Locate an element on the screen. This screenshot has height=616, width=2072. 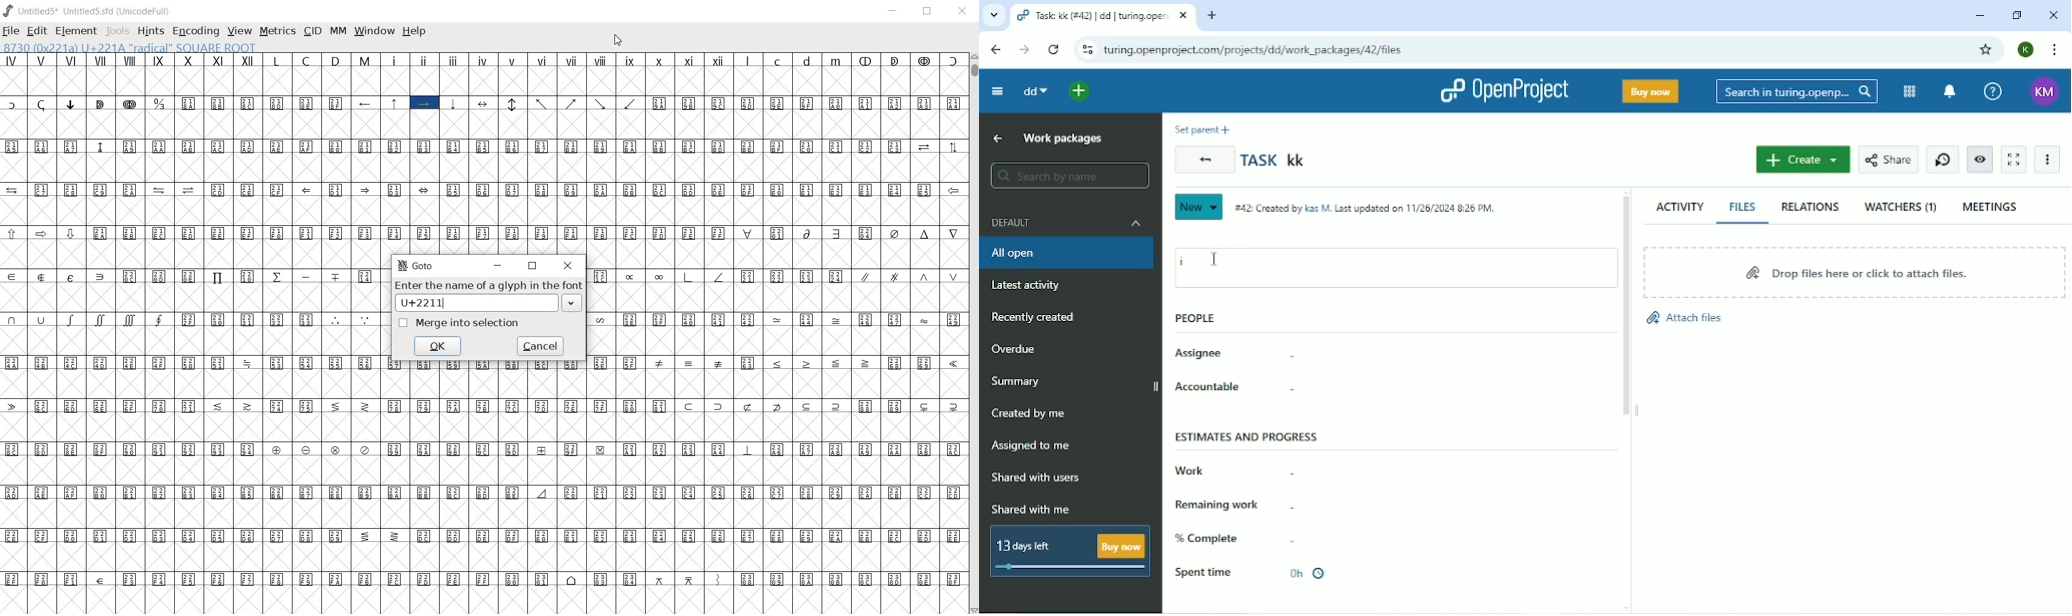
glyph characters is located at coordinates (192, 334).